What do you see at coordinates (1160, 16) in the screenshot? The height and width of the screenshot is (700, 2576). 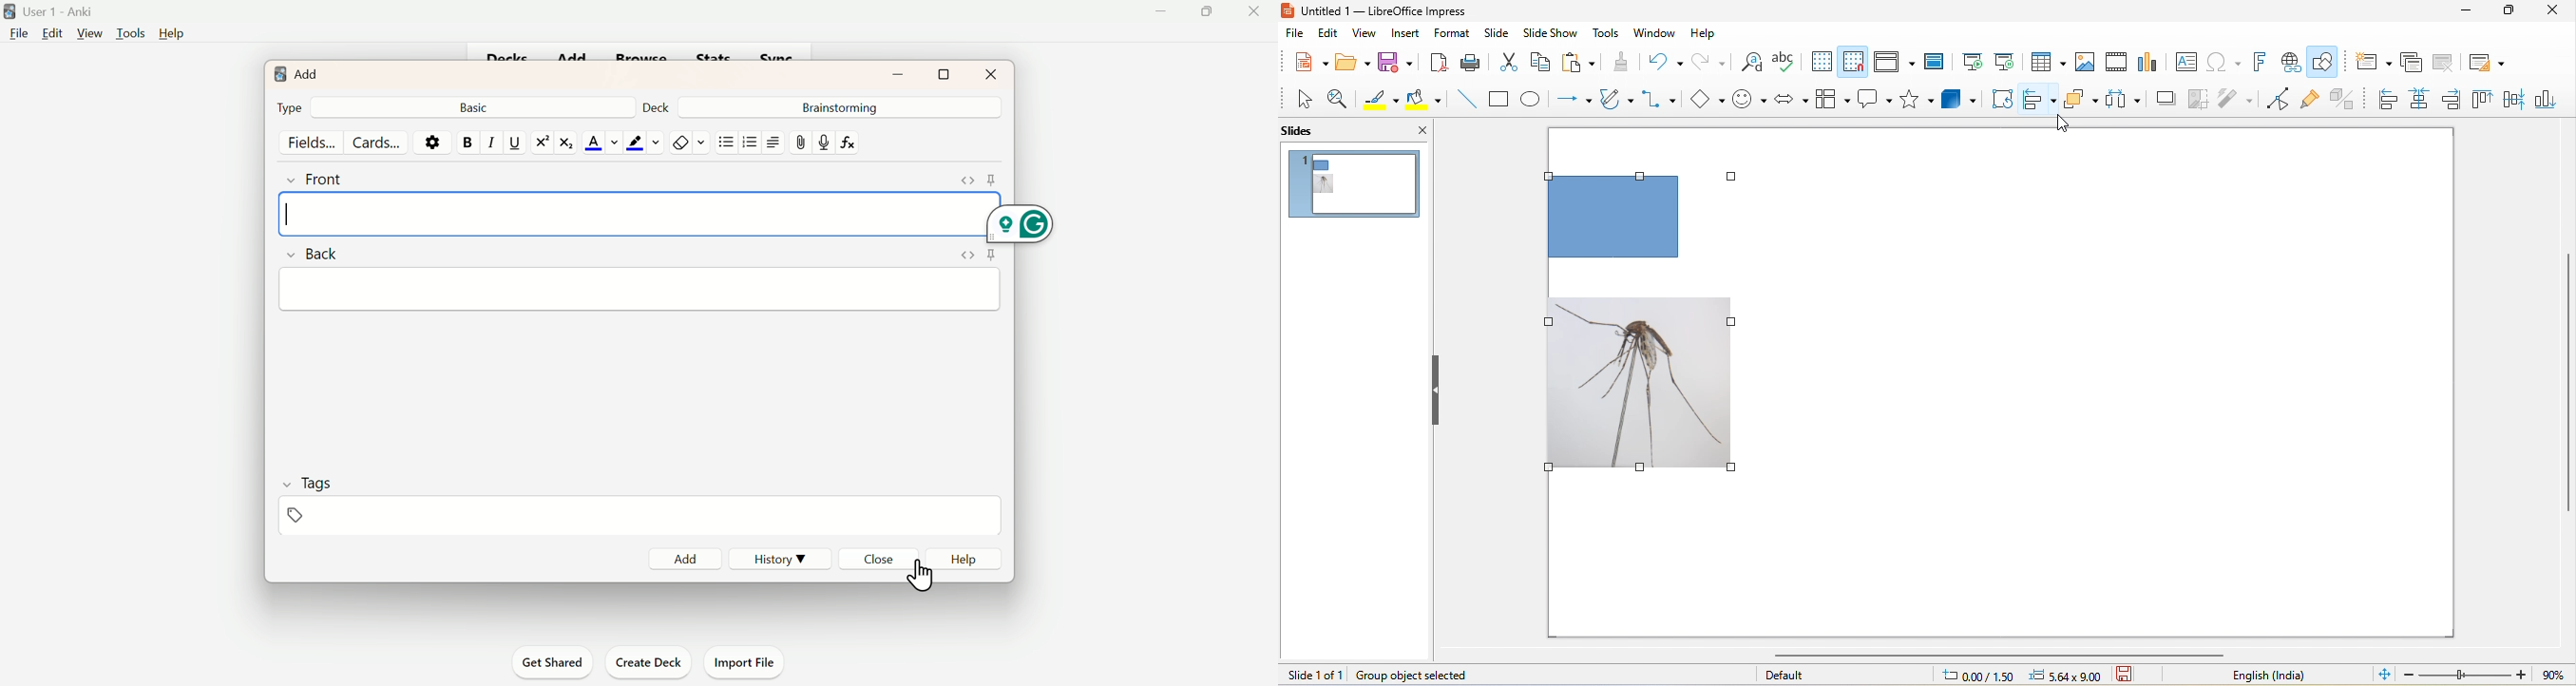 I see `Minimise` at bounding box center [1160, 16].